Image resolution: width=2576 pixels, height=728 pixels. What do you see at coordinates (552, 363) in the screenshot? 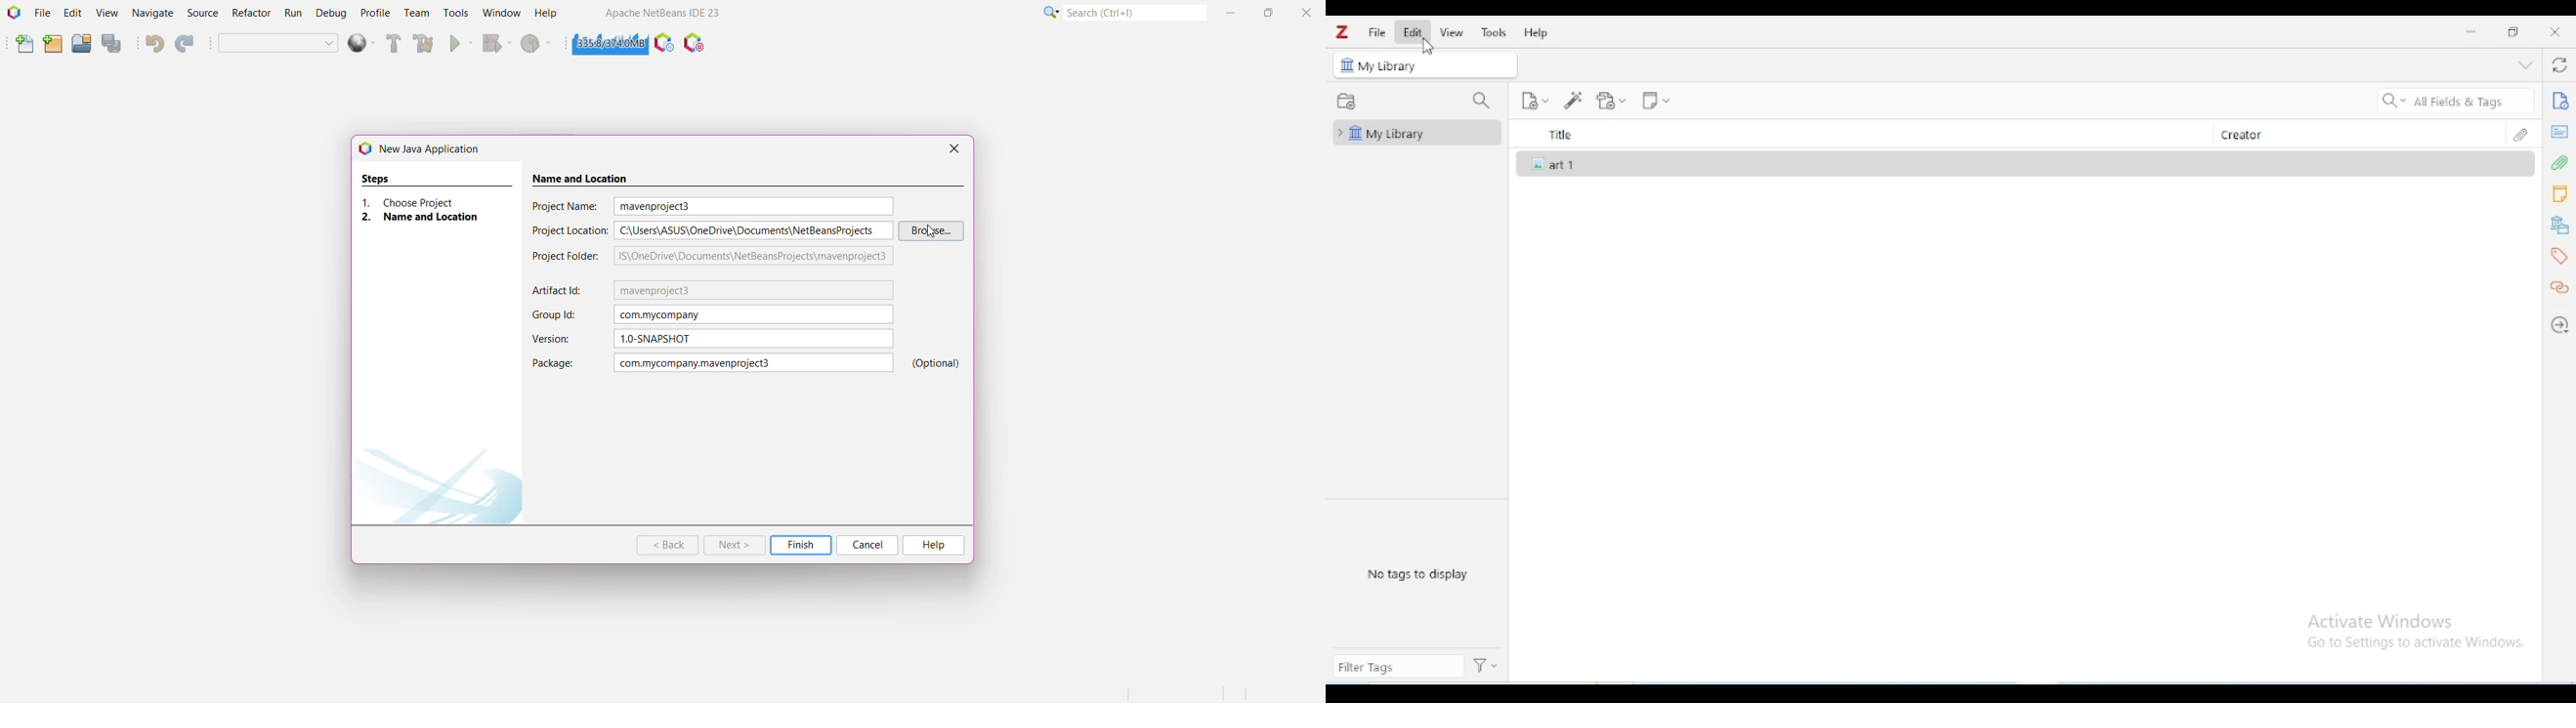
I see `Package` at bounding box center [552, 363].